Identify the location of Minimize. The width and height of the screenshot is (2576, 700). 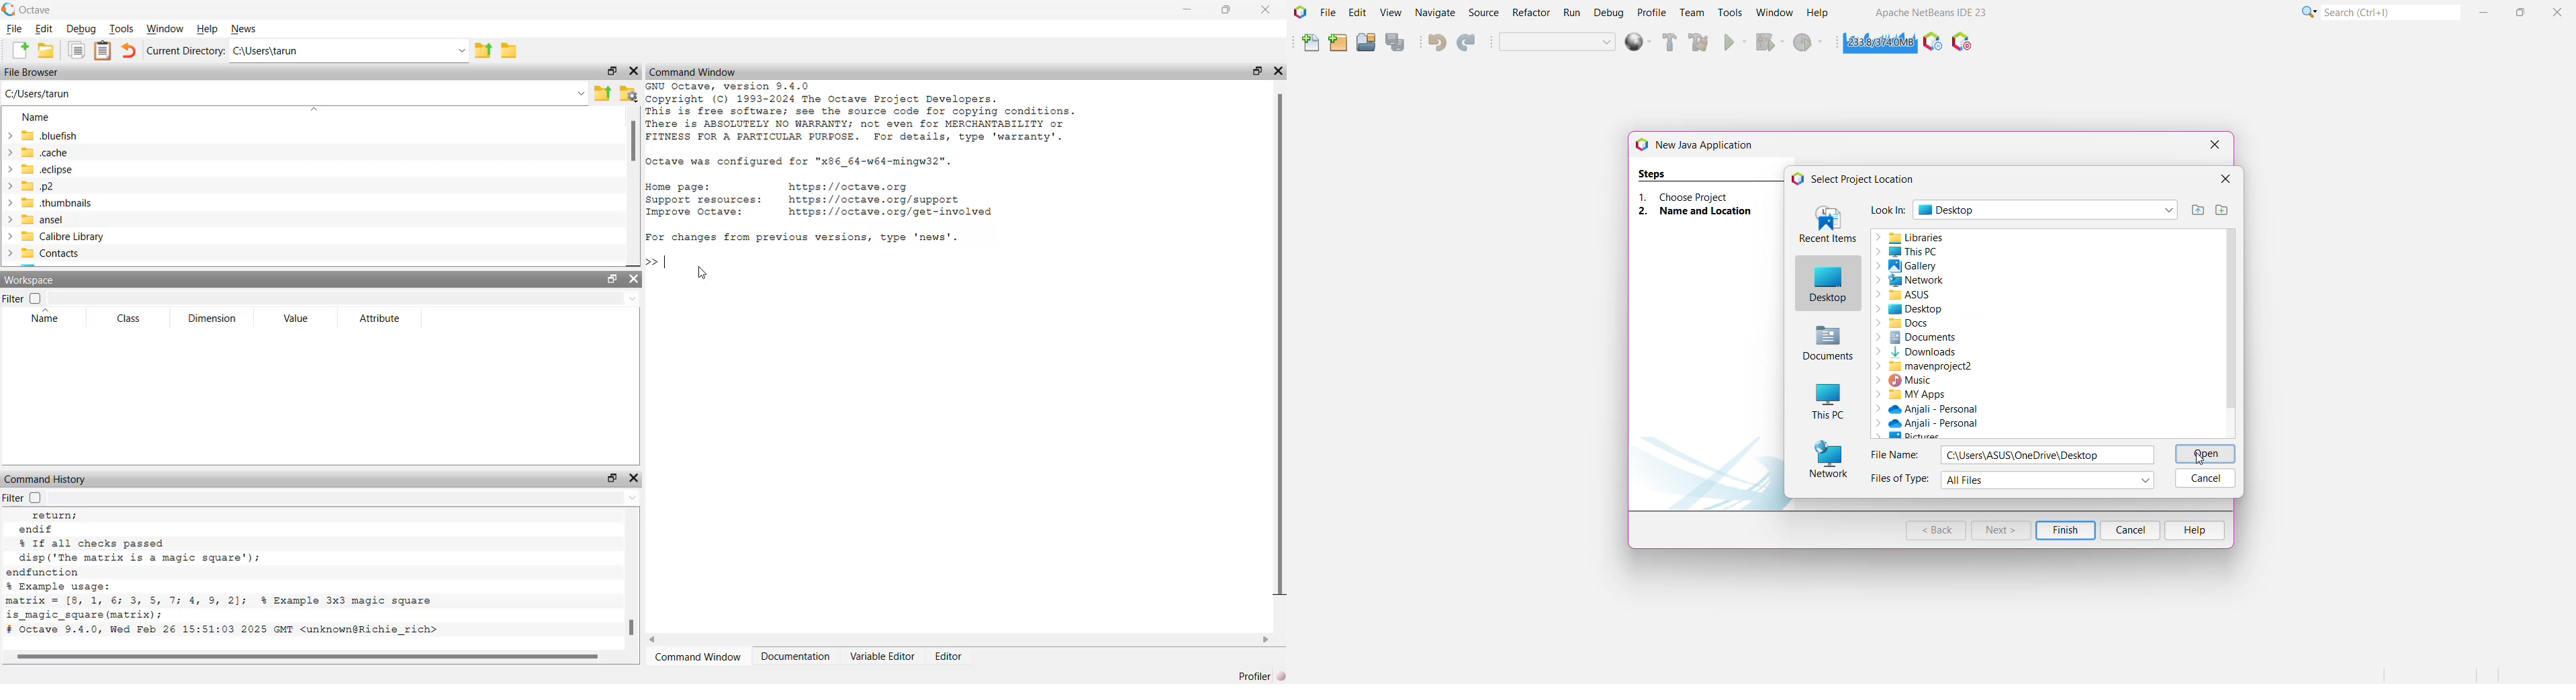
(2484, 13).